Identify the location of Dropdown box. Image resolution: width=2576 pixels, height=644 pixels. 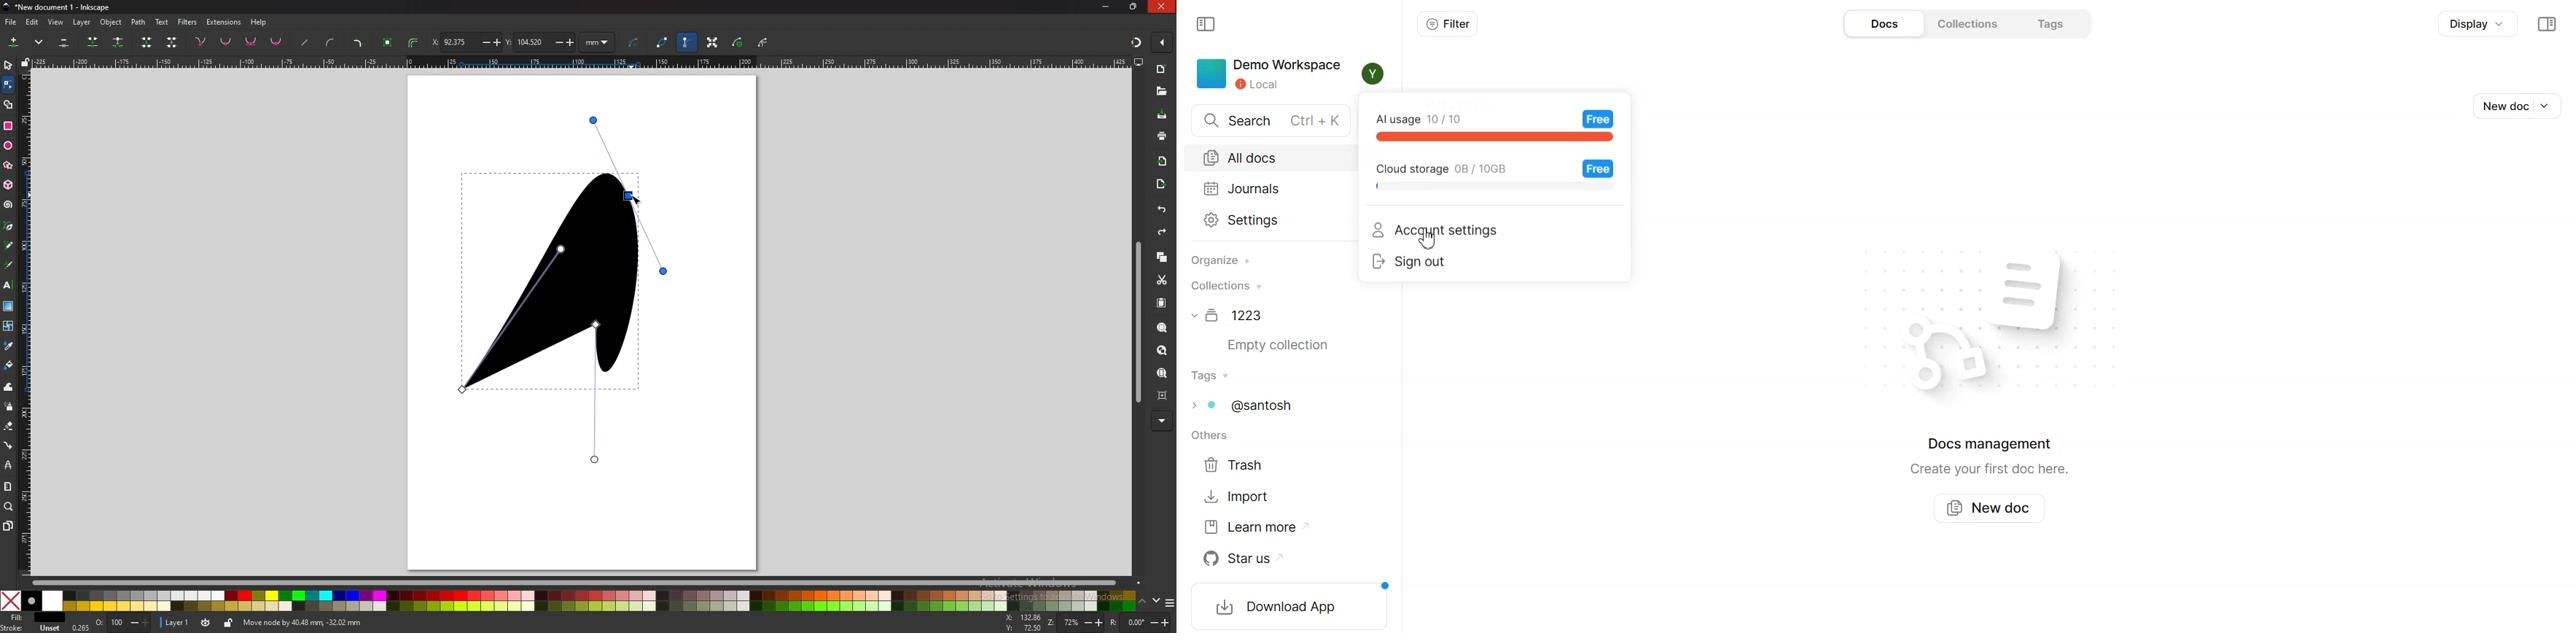
(2550, 105).